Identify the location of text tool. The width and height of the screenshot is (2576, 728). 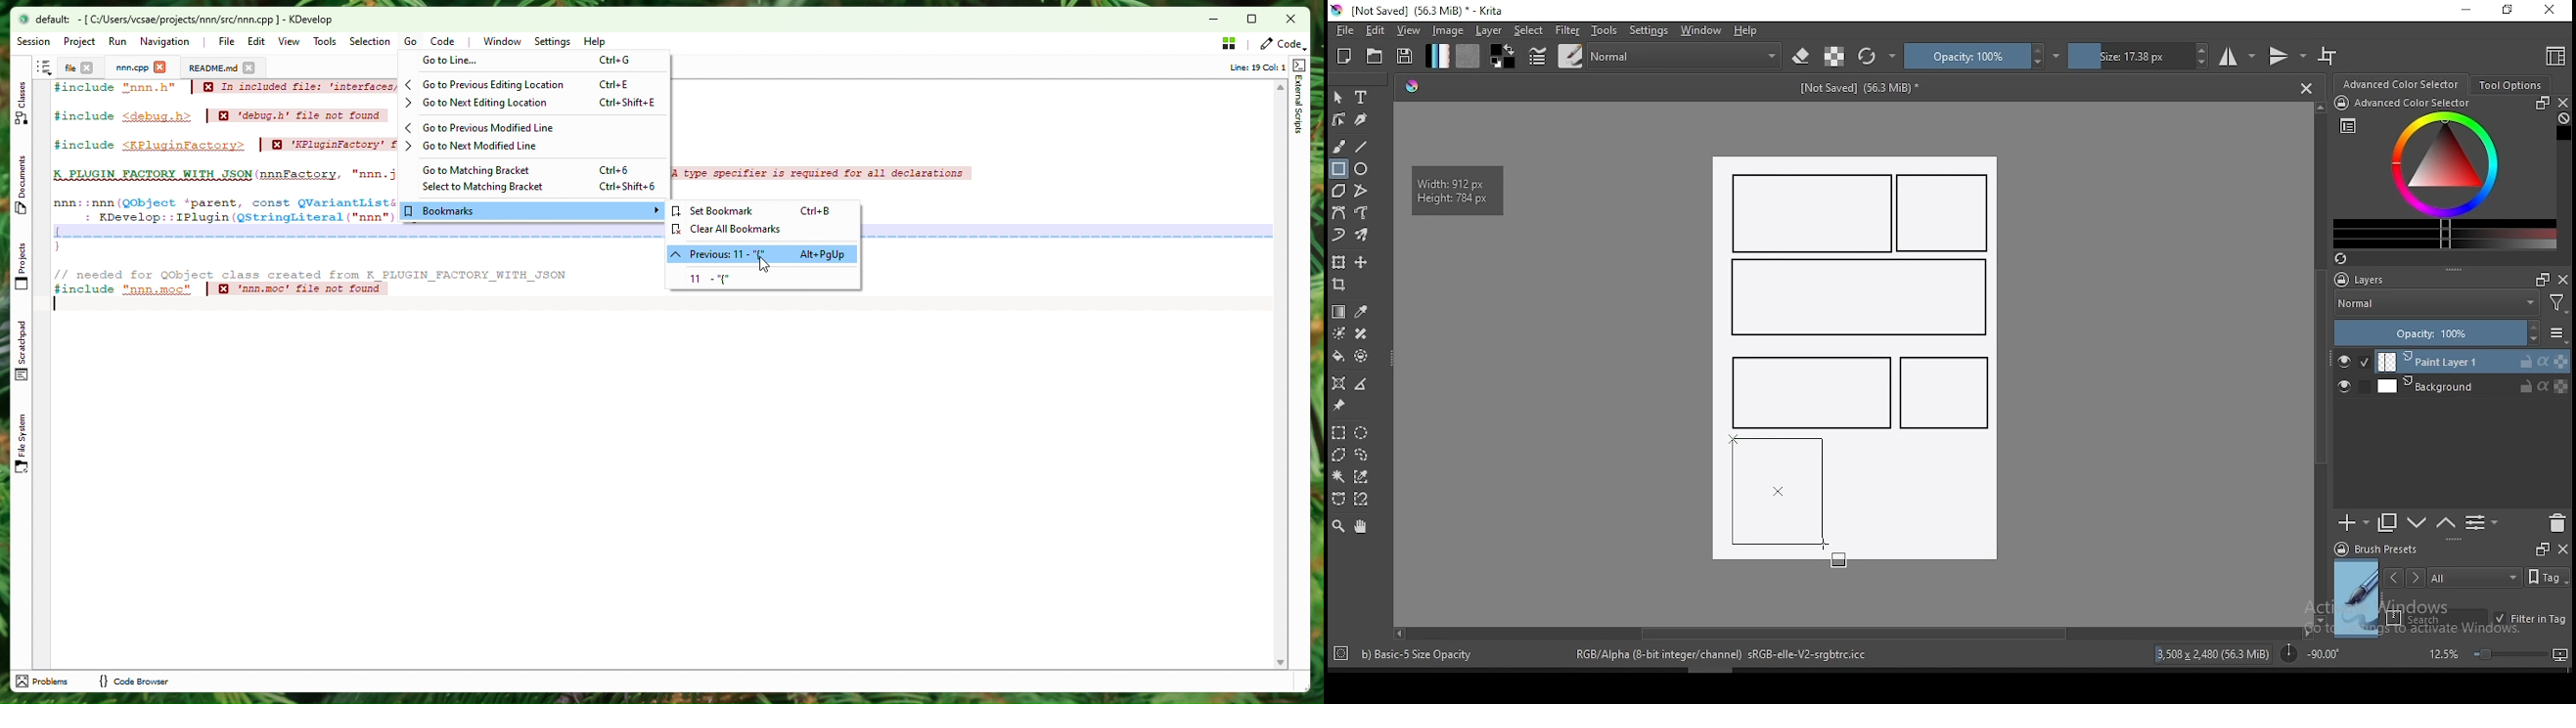
(1362, 98).